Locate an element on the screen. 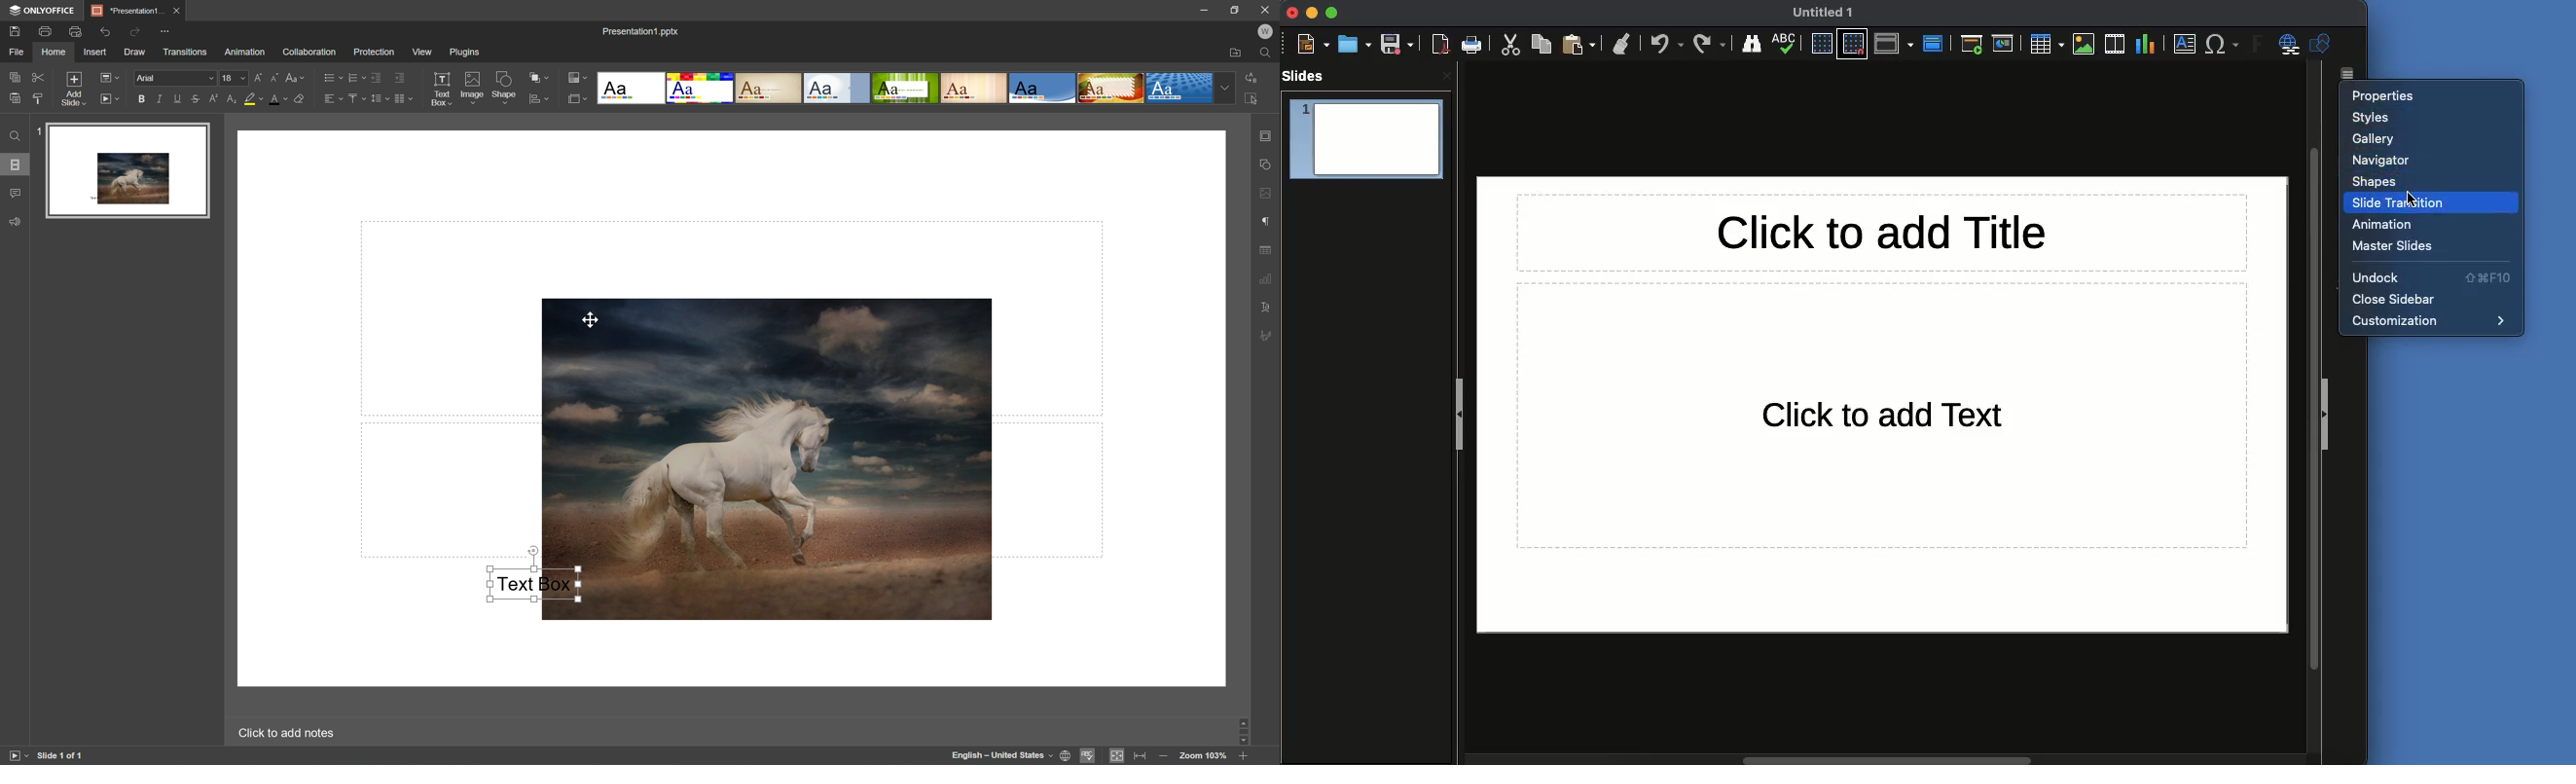 The width and height of the screenshot is (2576, 784). Print is located at coordinates (1471, 45).